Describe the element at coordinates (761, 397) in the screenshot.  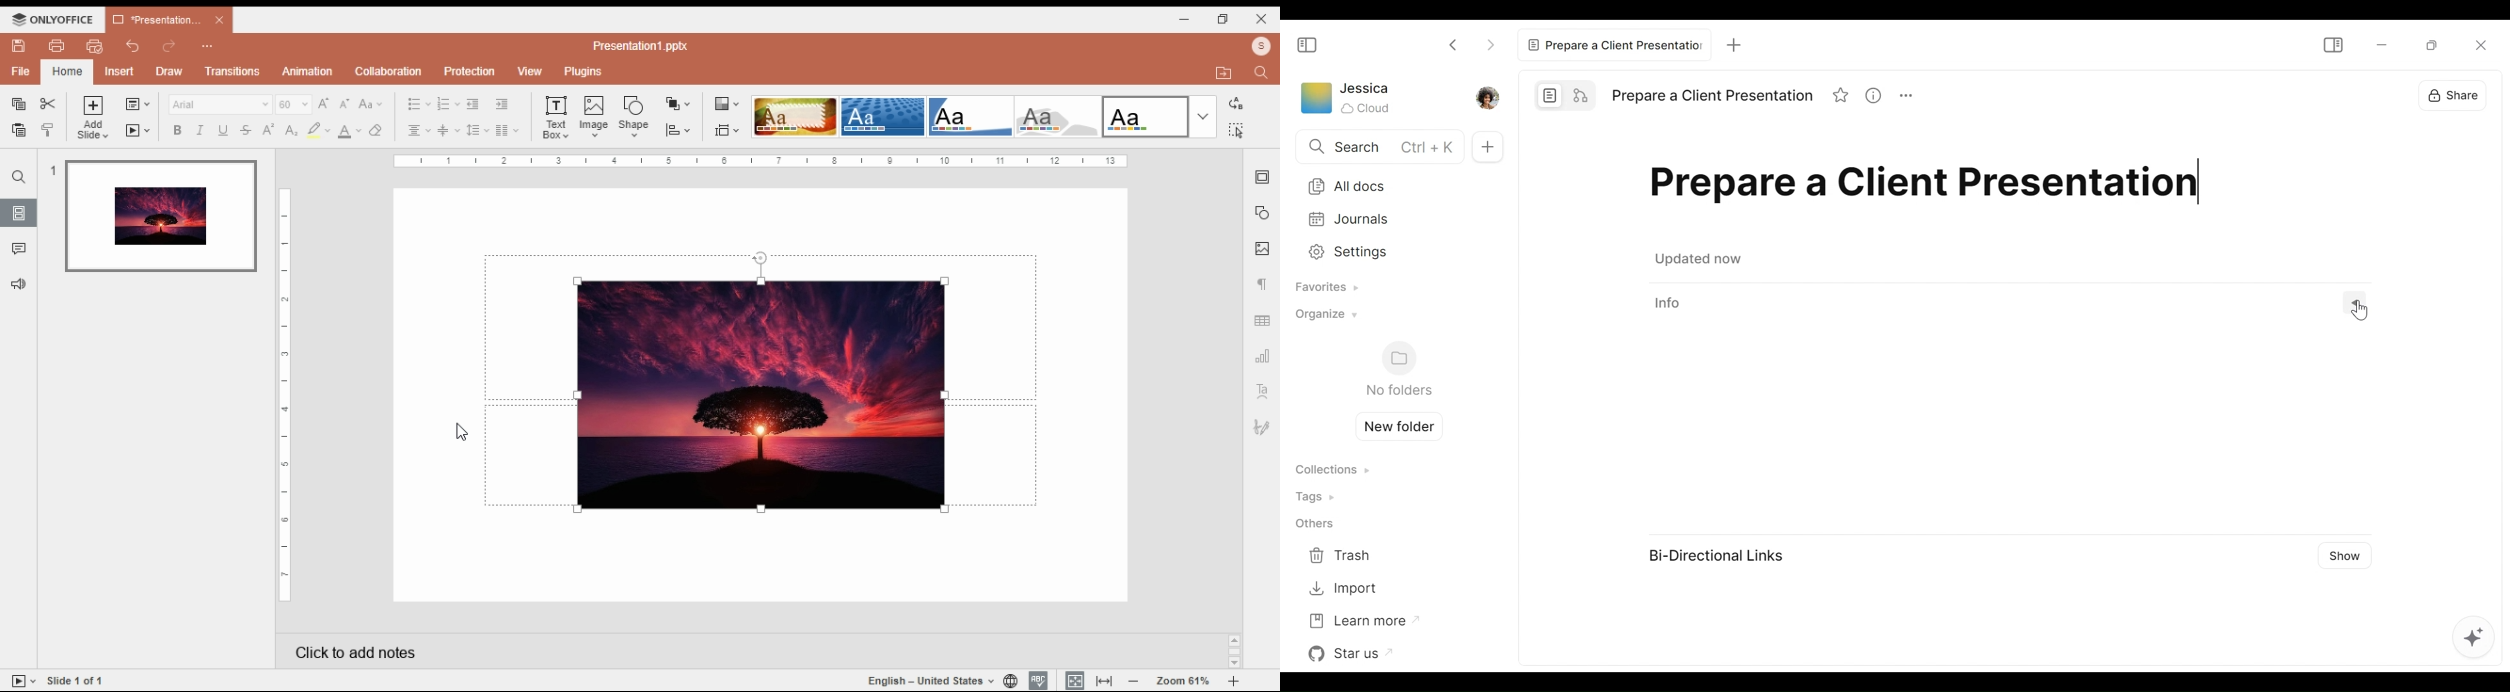
I see `image` at that location.